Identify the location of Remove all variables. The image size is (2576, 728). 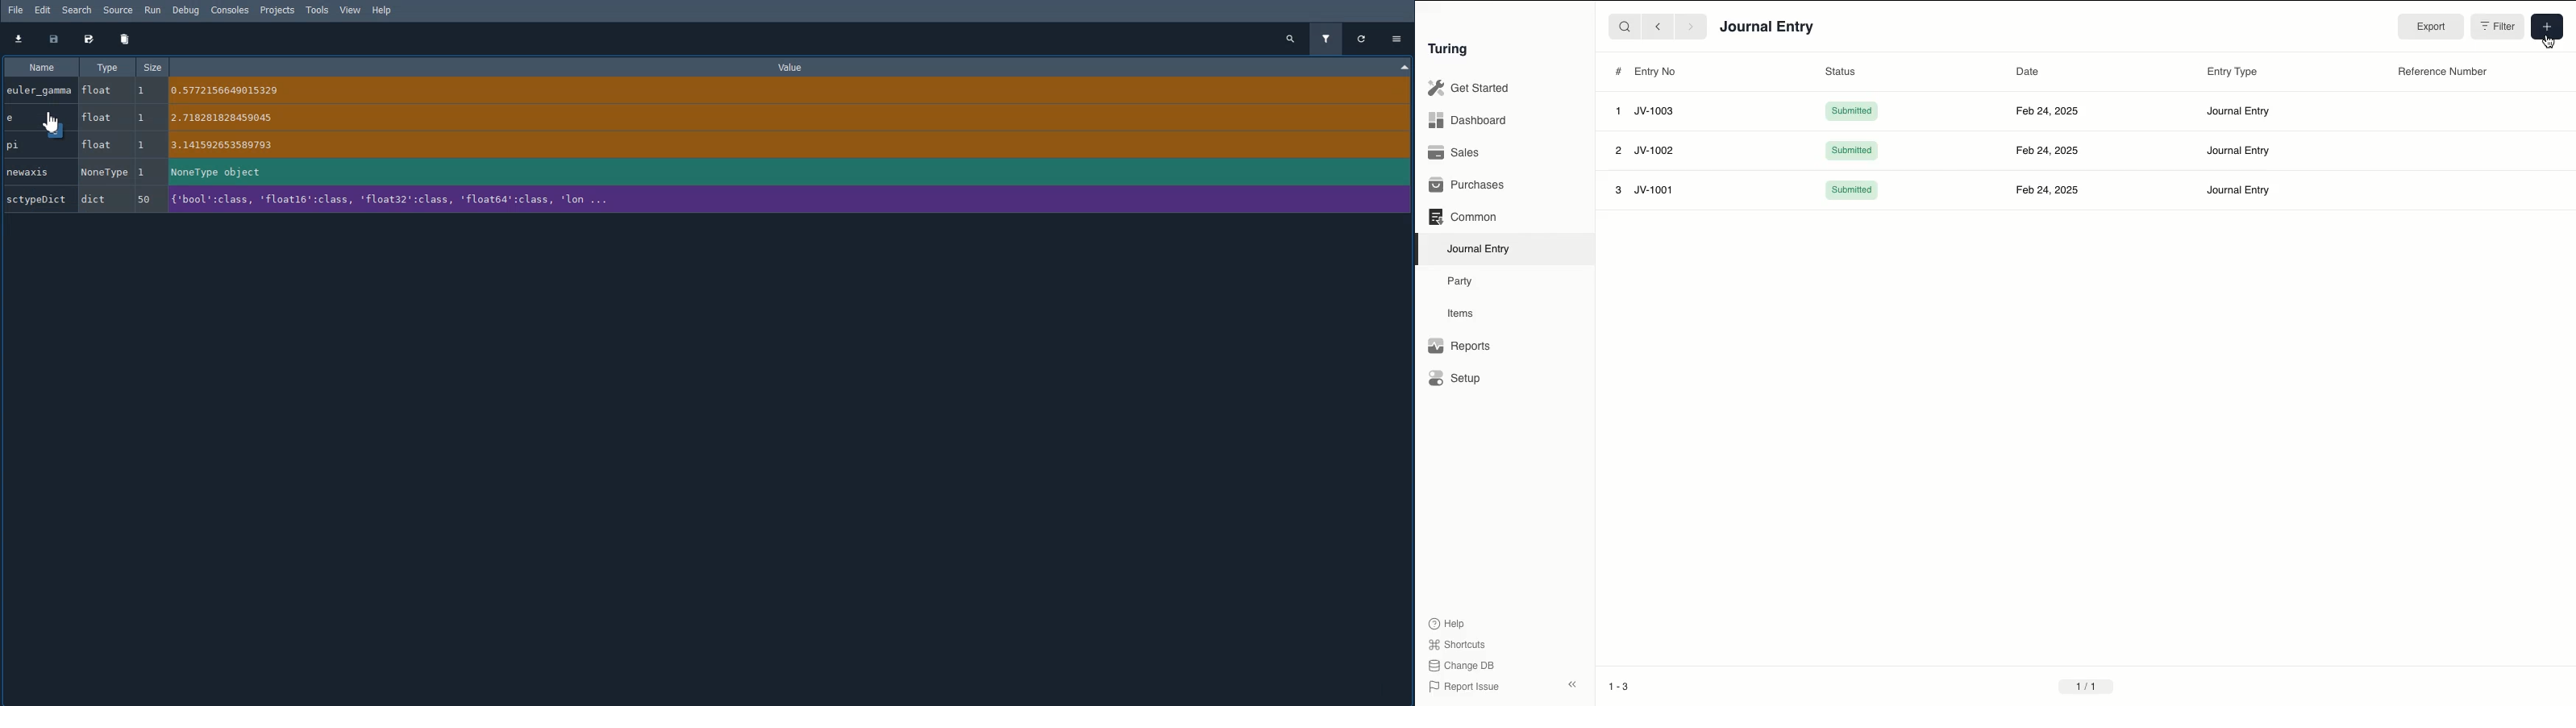
(125, 40).